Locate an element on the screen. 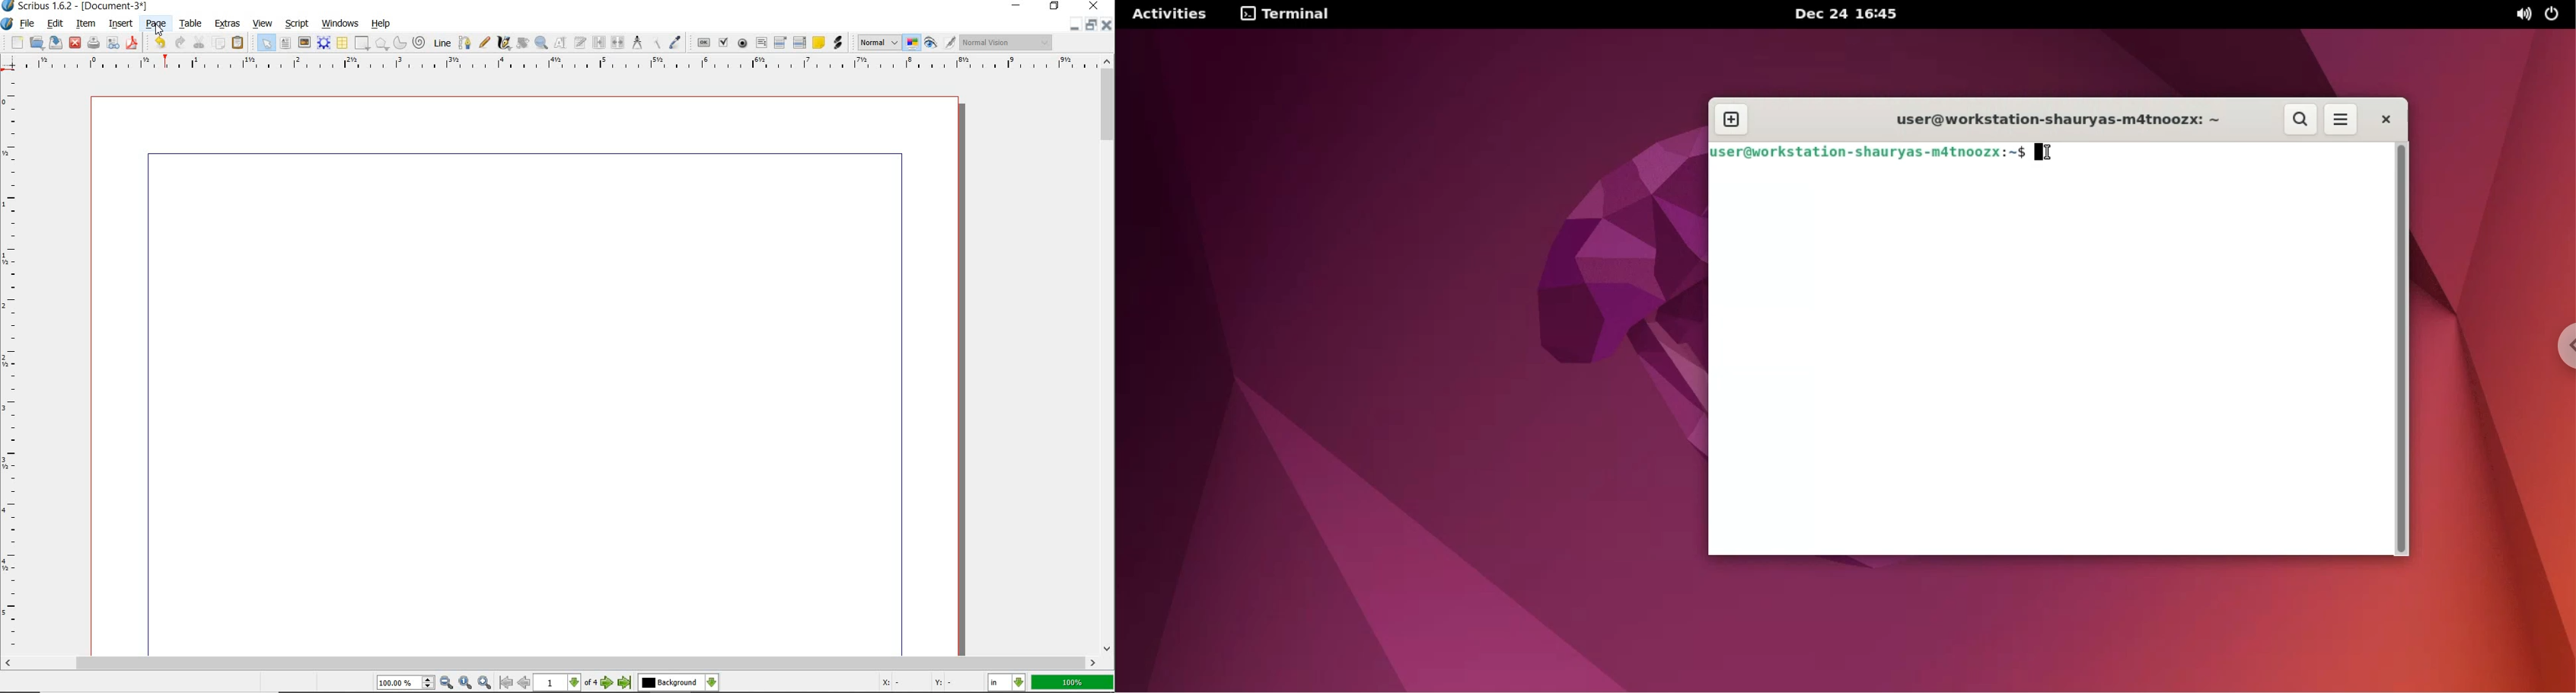 This screenshot has height=700, width=2576. Close is located at coordinates (1108, 27).